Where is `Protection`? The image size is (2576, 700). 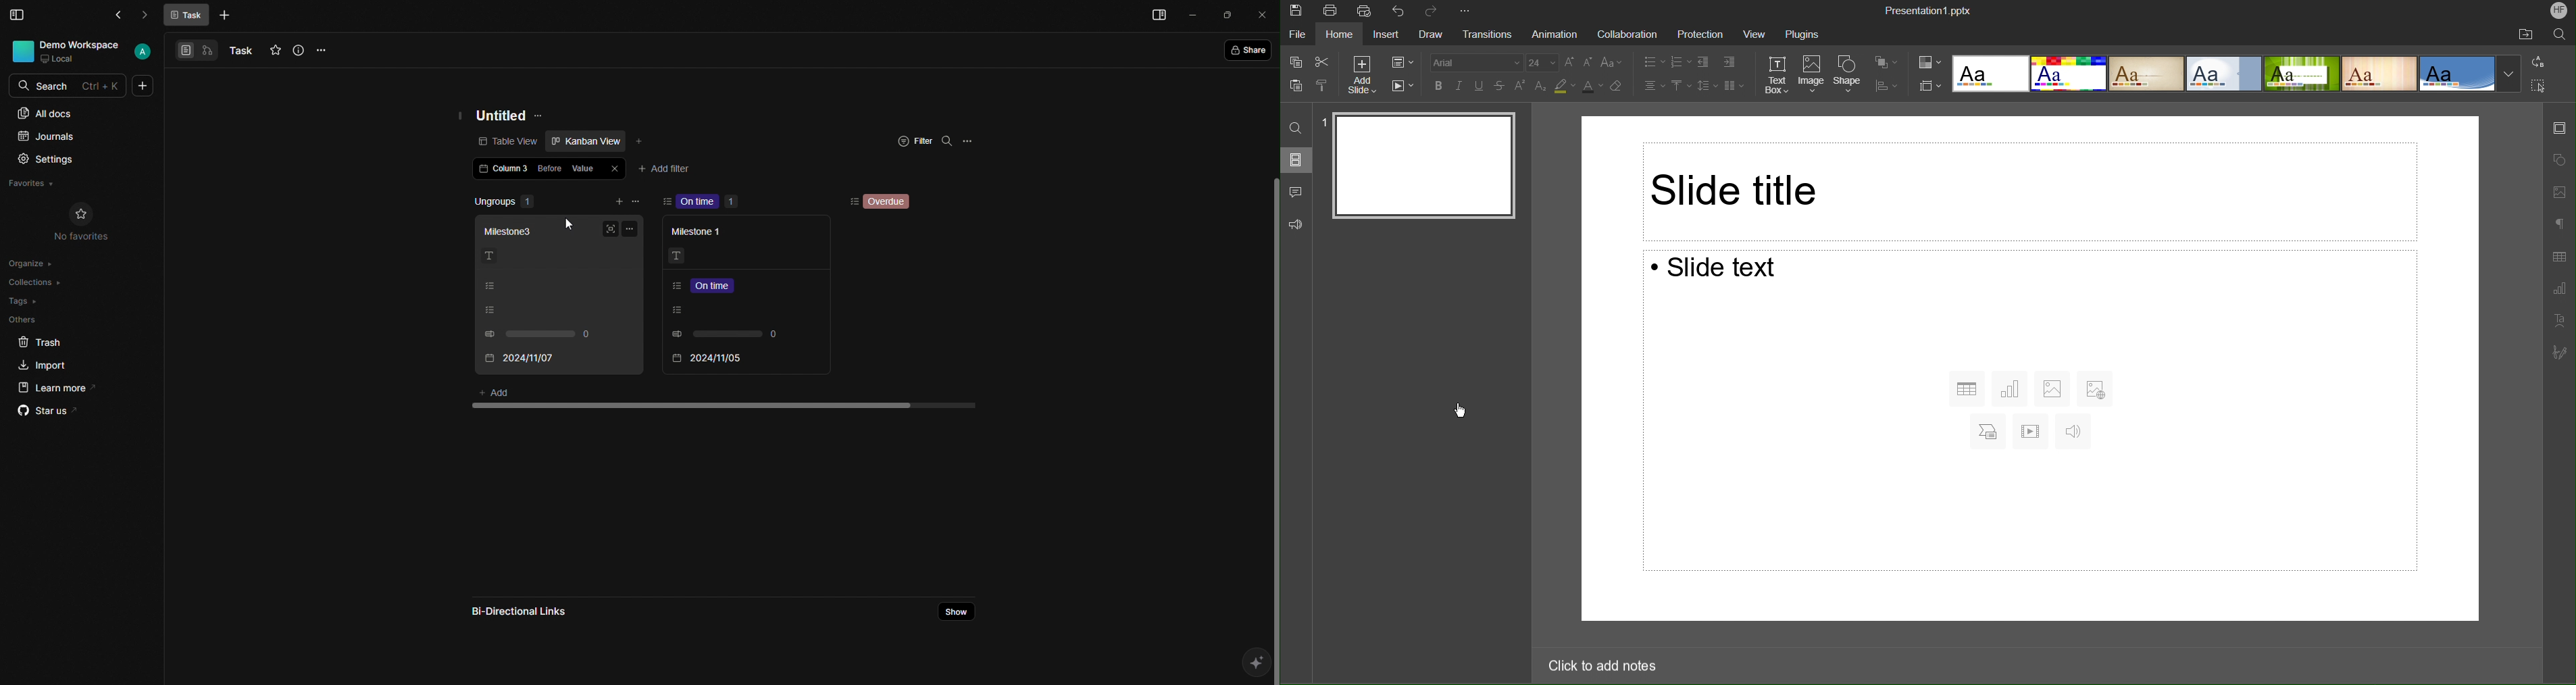
Protection is located at coordinates (1700, 34).